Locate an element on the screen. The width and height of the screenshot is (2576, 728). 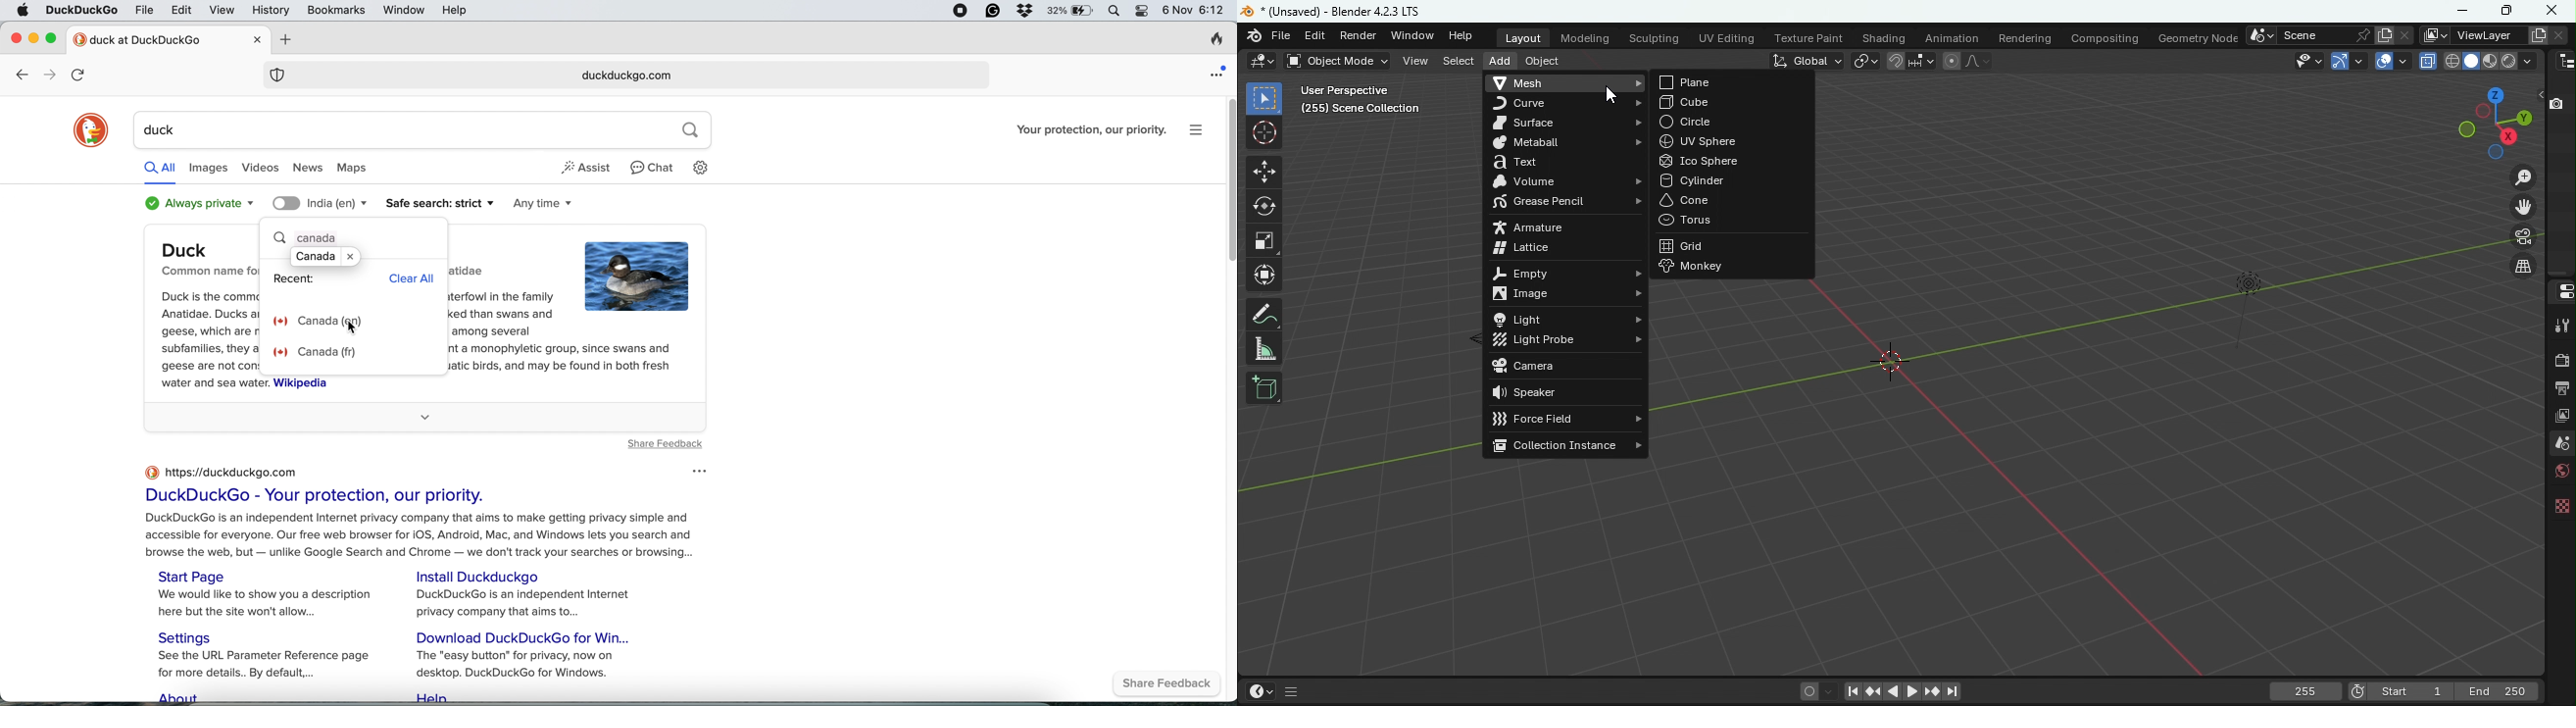
Name is located at coordinates (2312, 35).